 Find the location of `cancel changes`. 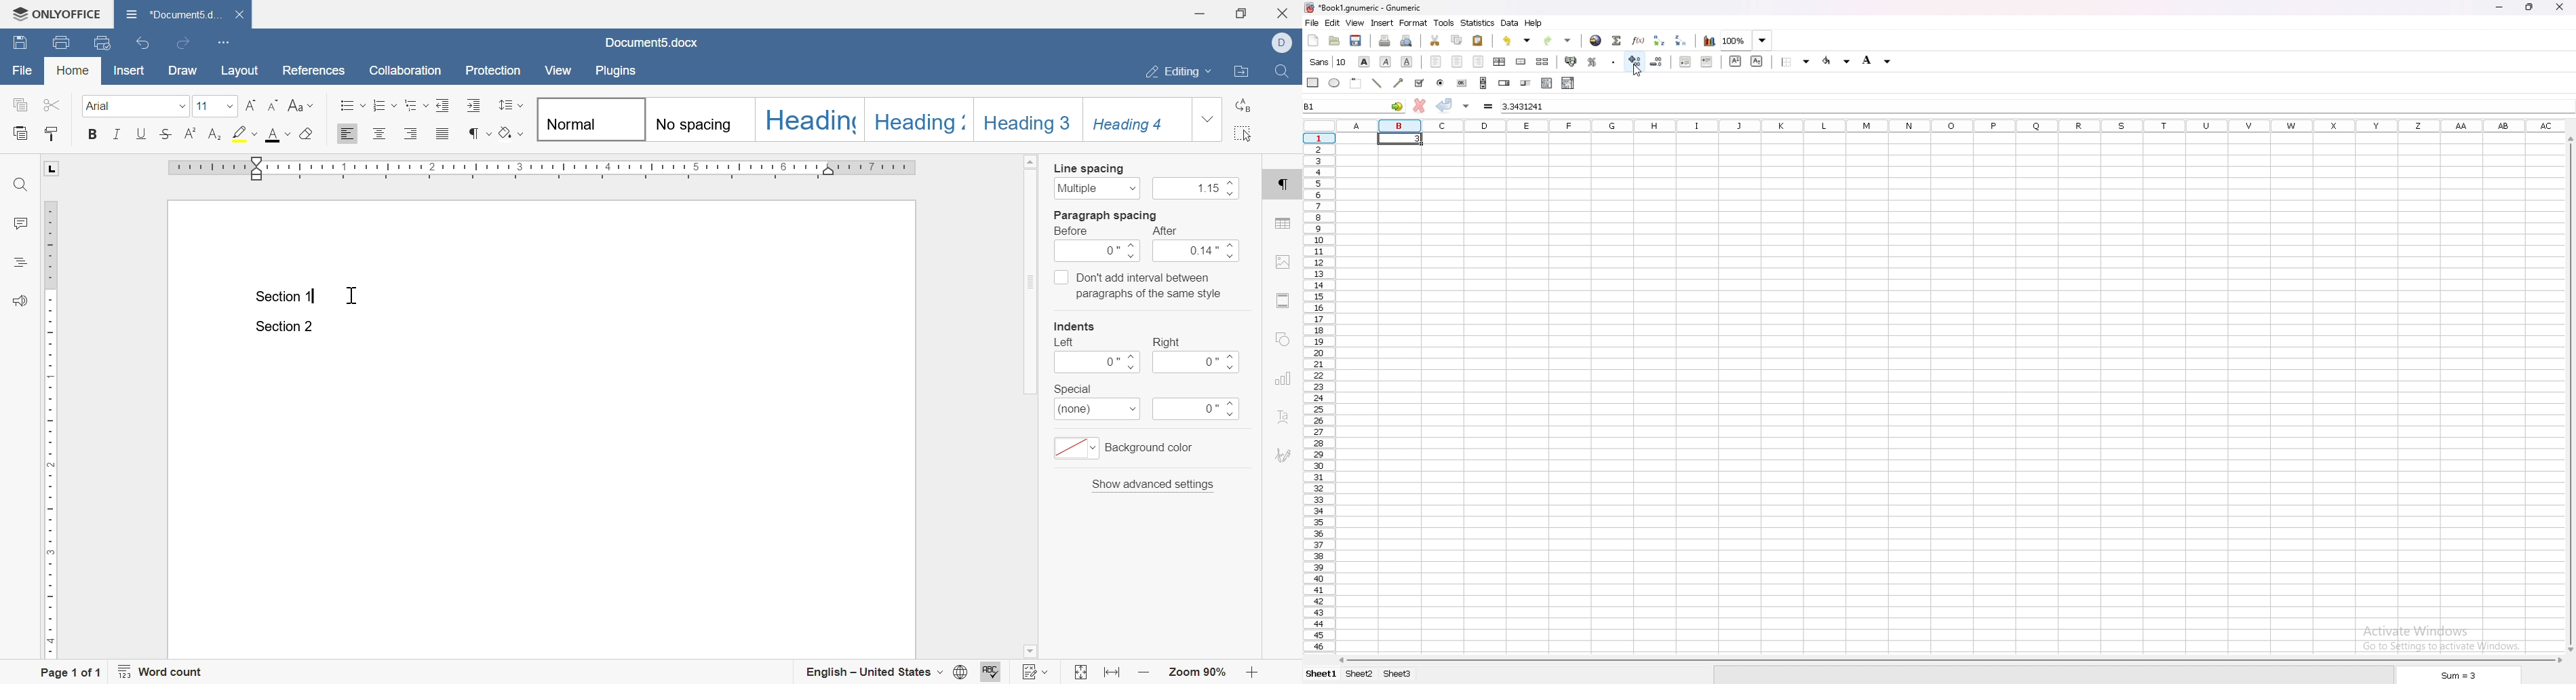

cancel changes is located at coordinates (1420, 106).